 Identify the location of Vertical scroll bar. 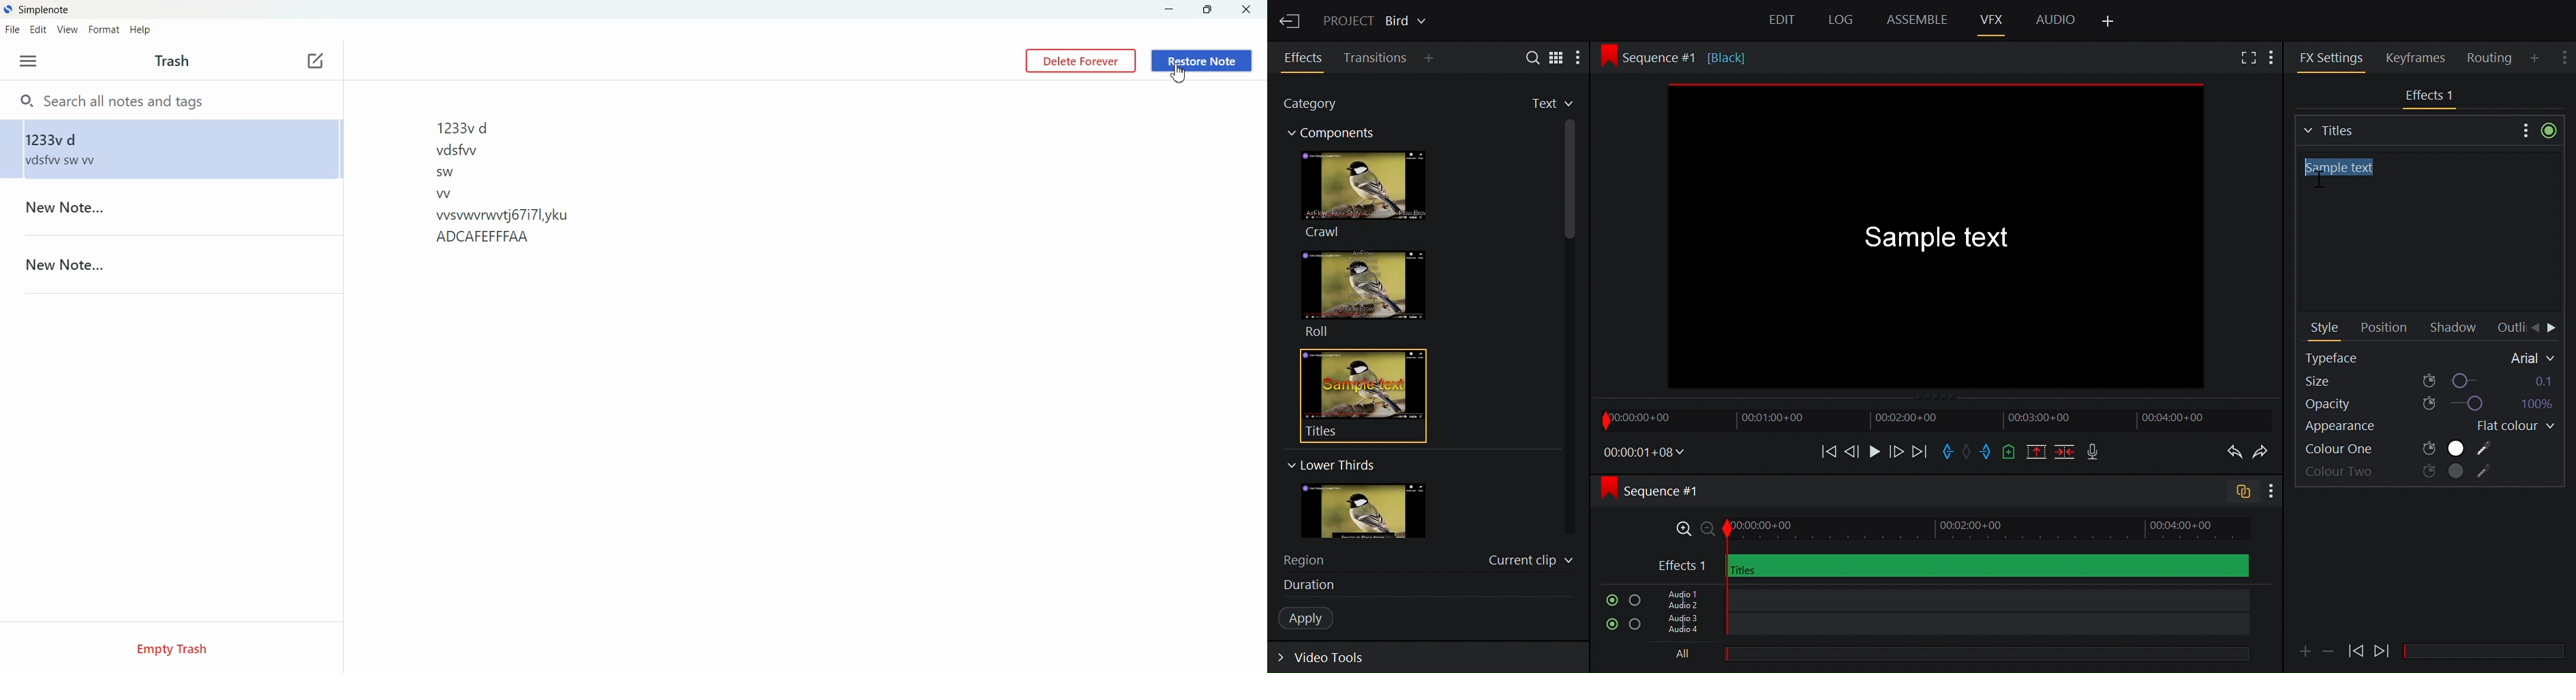
(1571, 249).